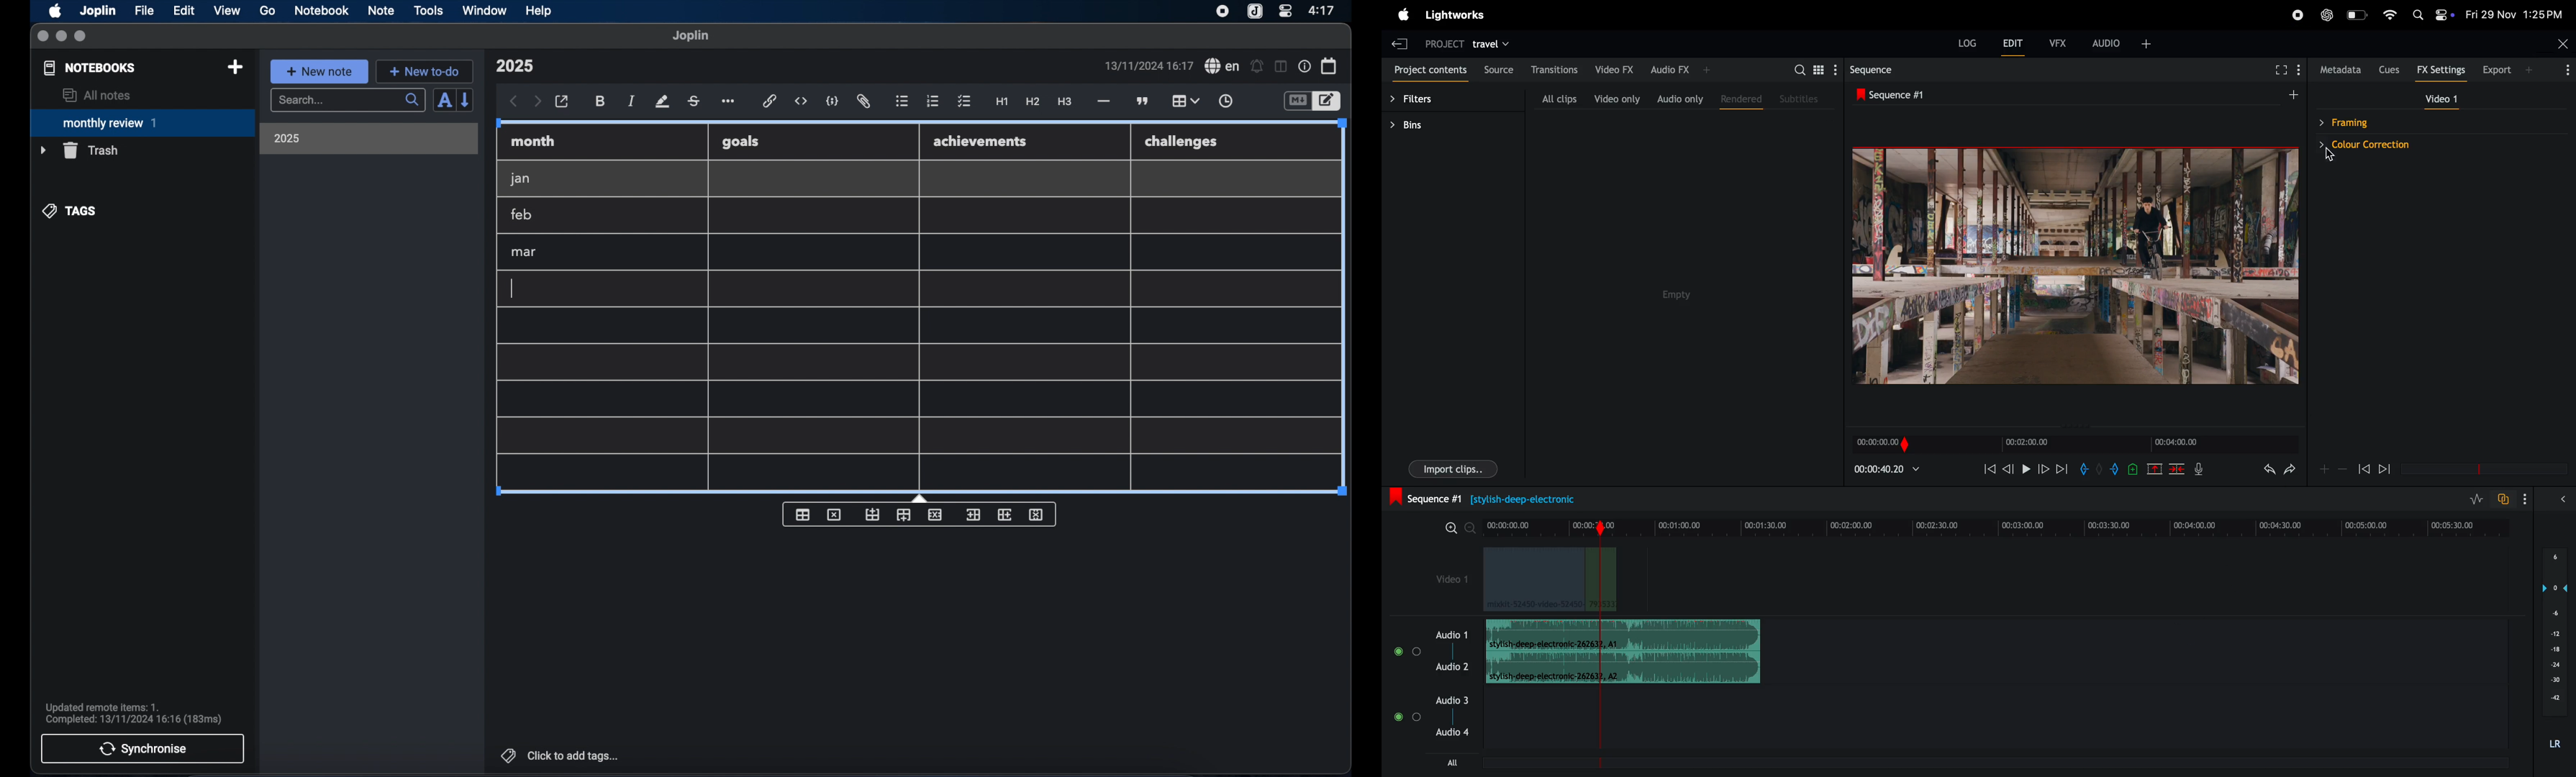 The width and height of the screenshot is (2576, 784). What do you see at coordinates (61, 37) in the screenshot?
I see `minimize` at bounding box center [61, 37].